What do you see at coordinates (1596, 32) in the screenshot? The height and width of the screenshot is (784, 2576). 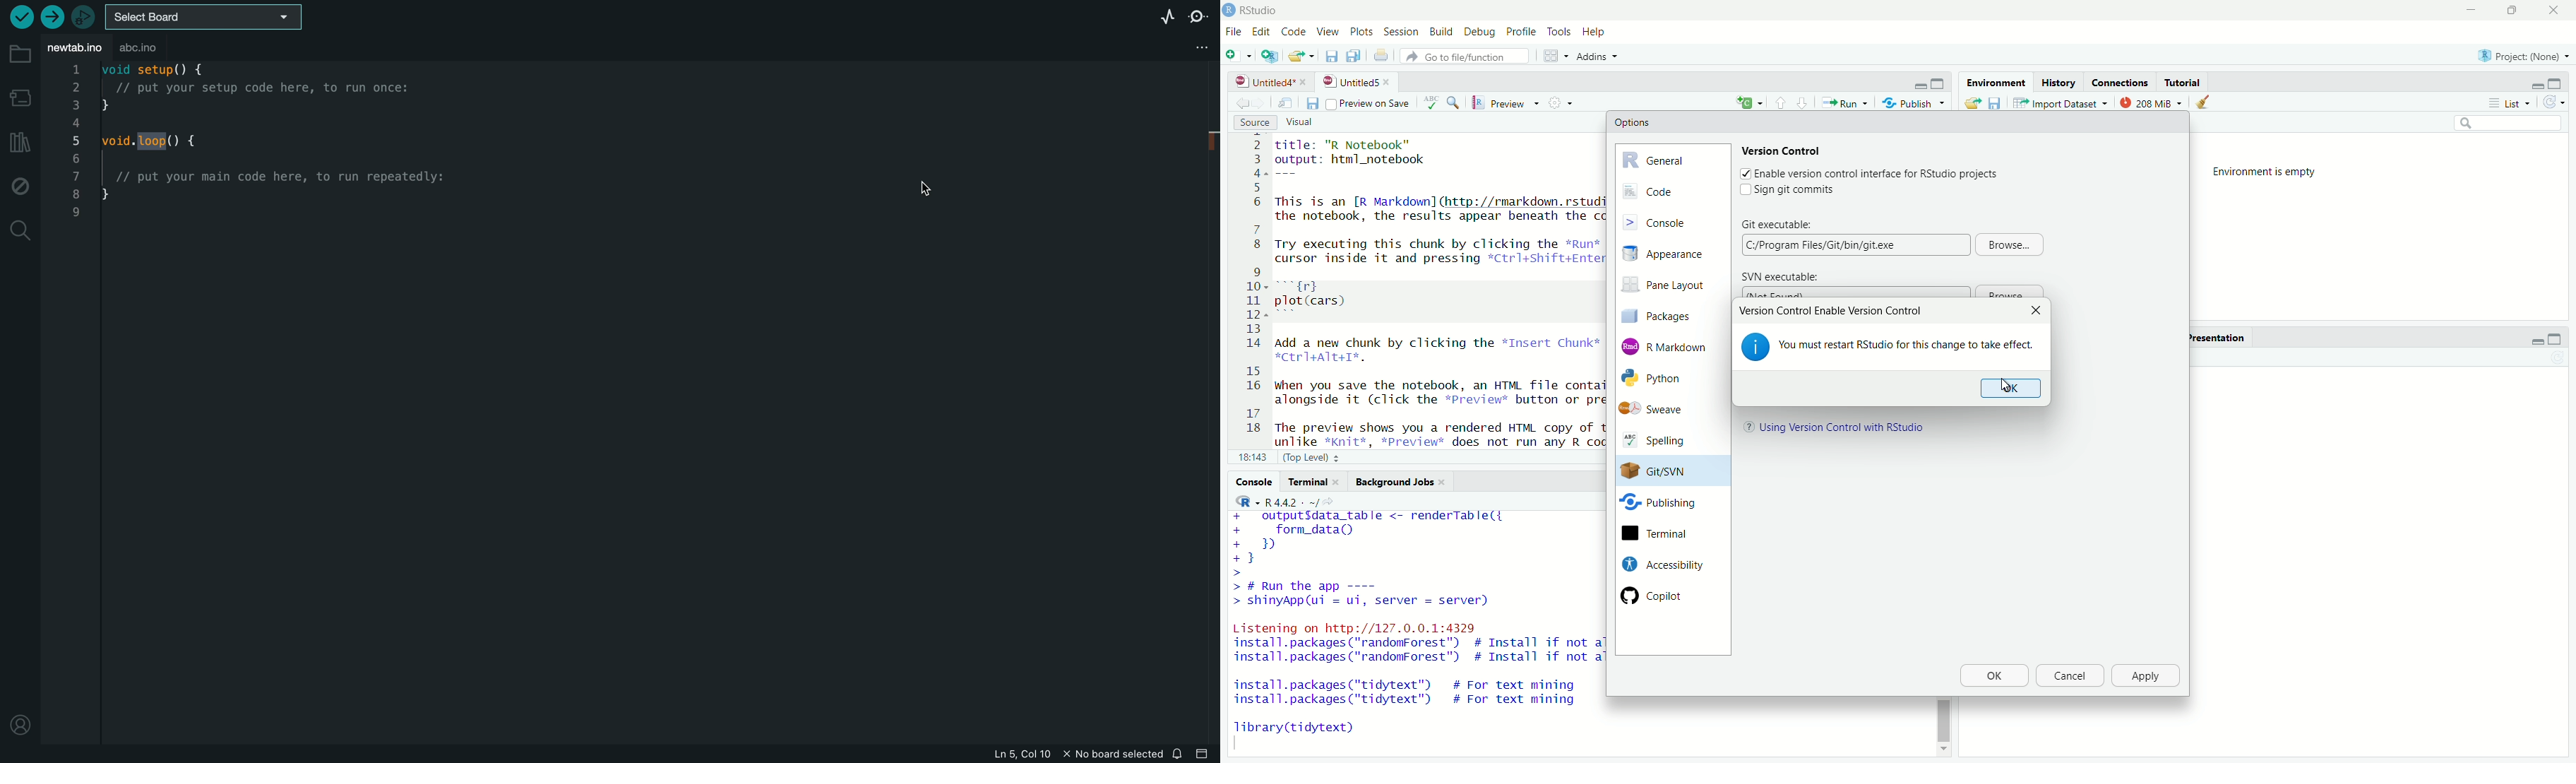 I see `Help` at bounding box center [1596, 32].